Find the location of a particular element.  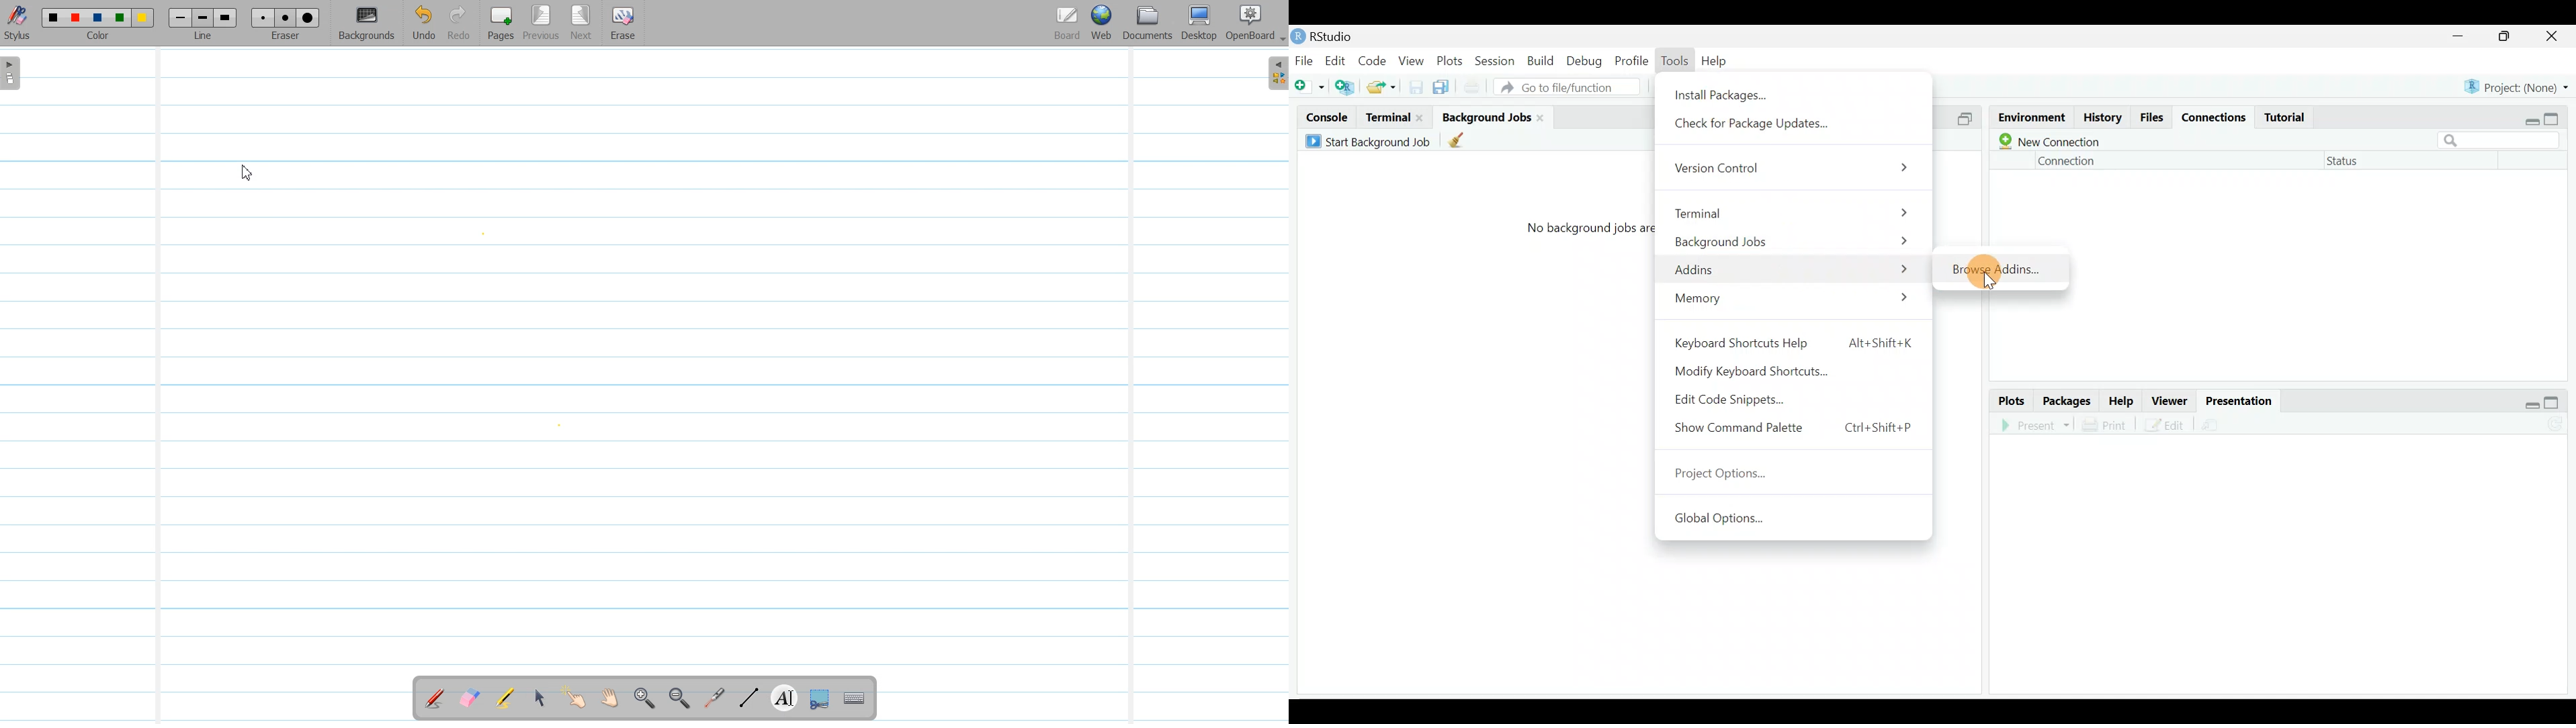

Text Tool is located at coordinates (781, 698).